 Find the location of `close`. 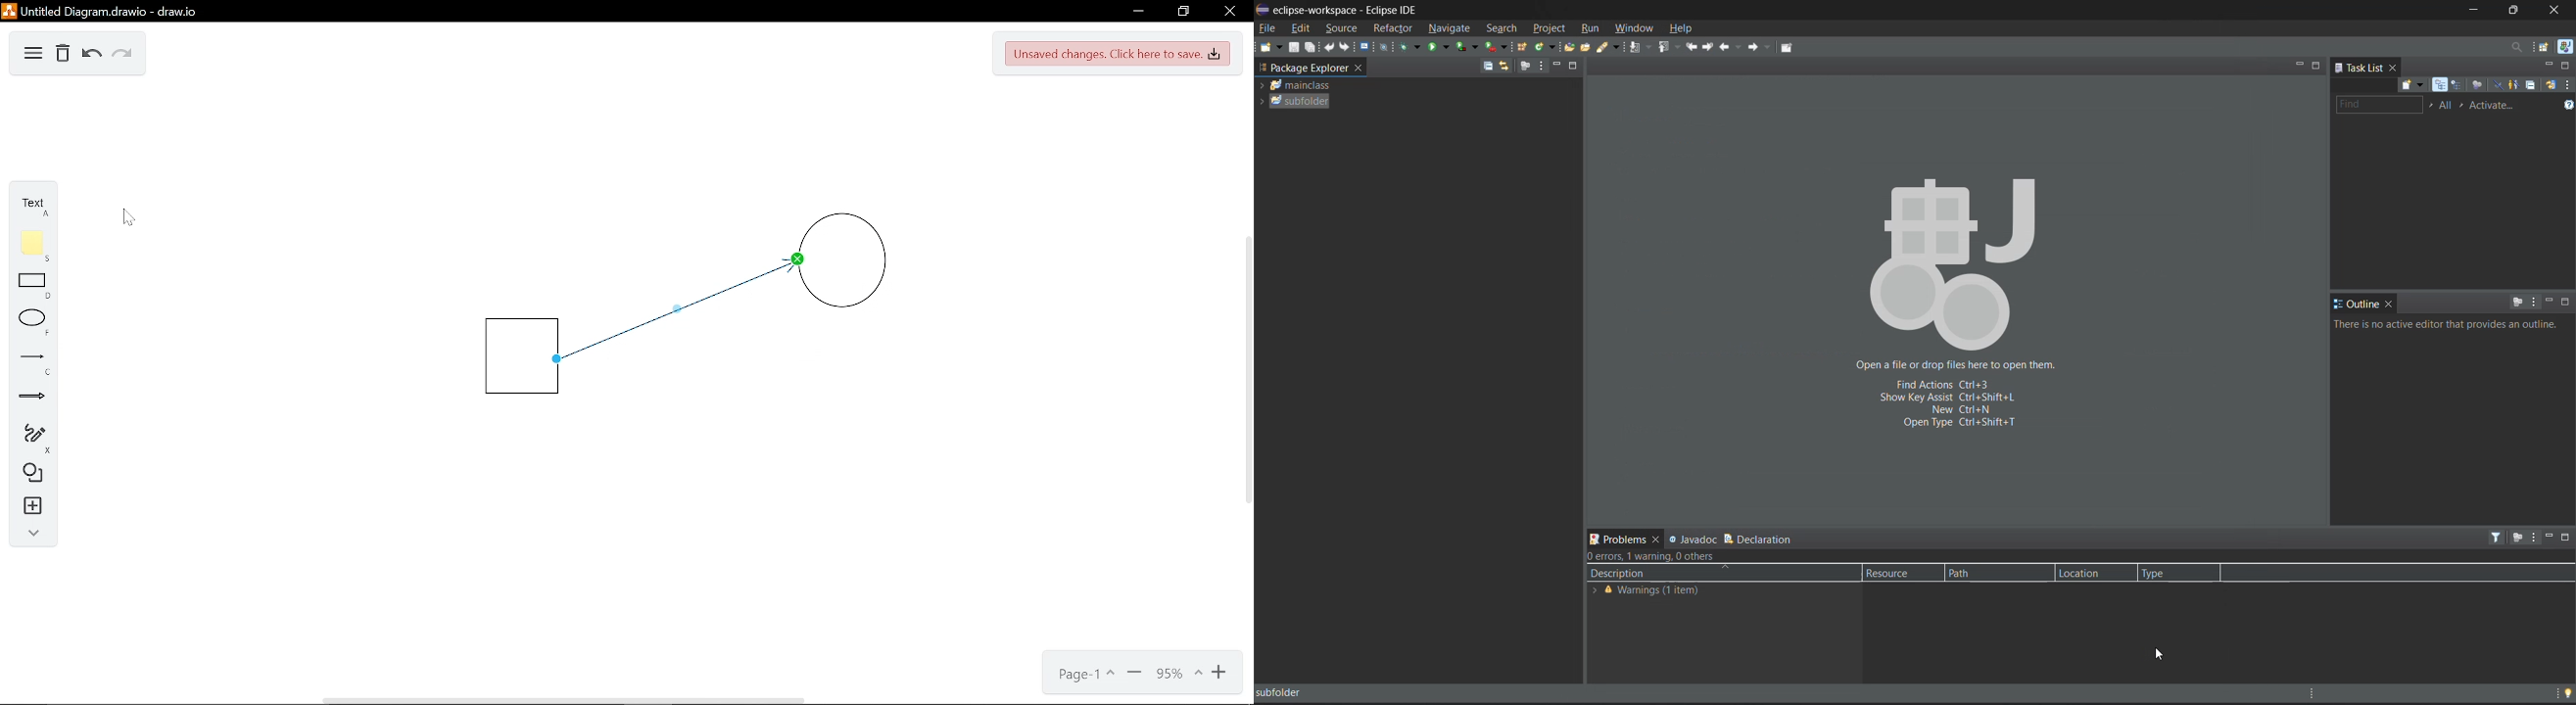

close is located at coordinates (1655, 540).